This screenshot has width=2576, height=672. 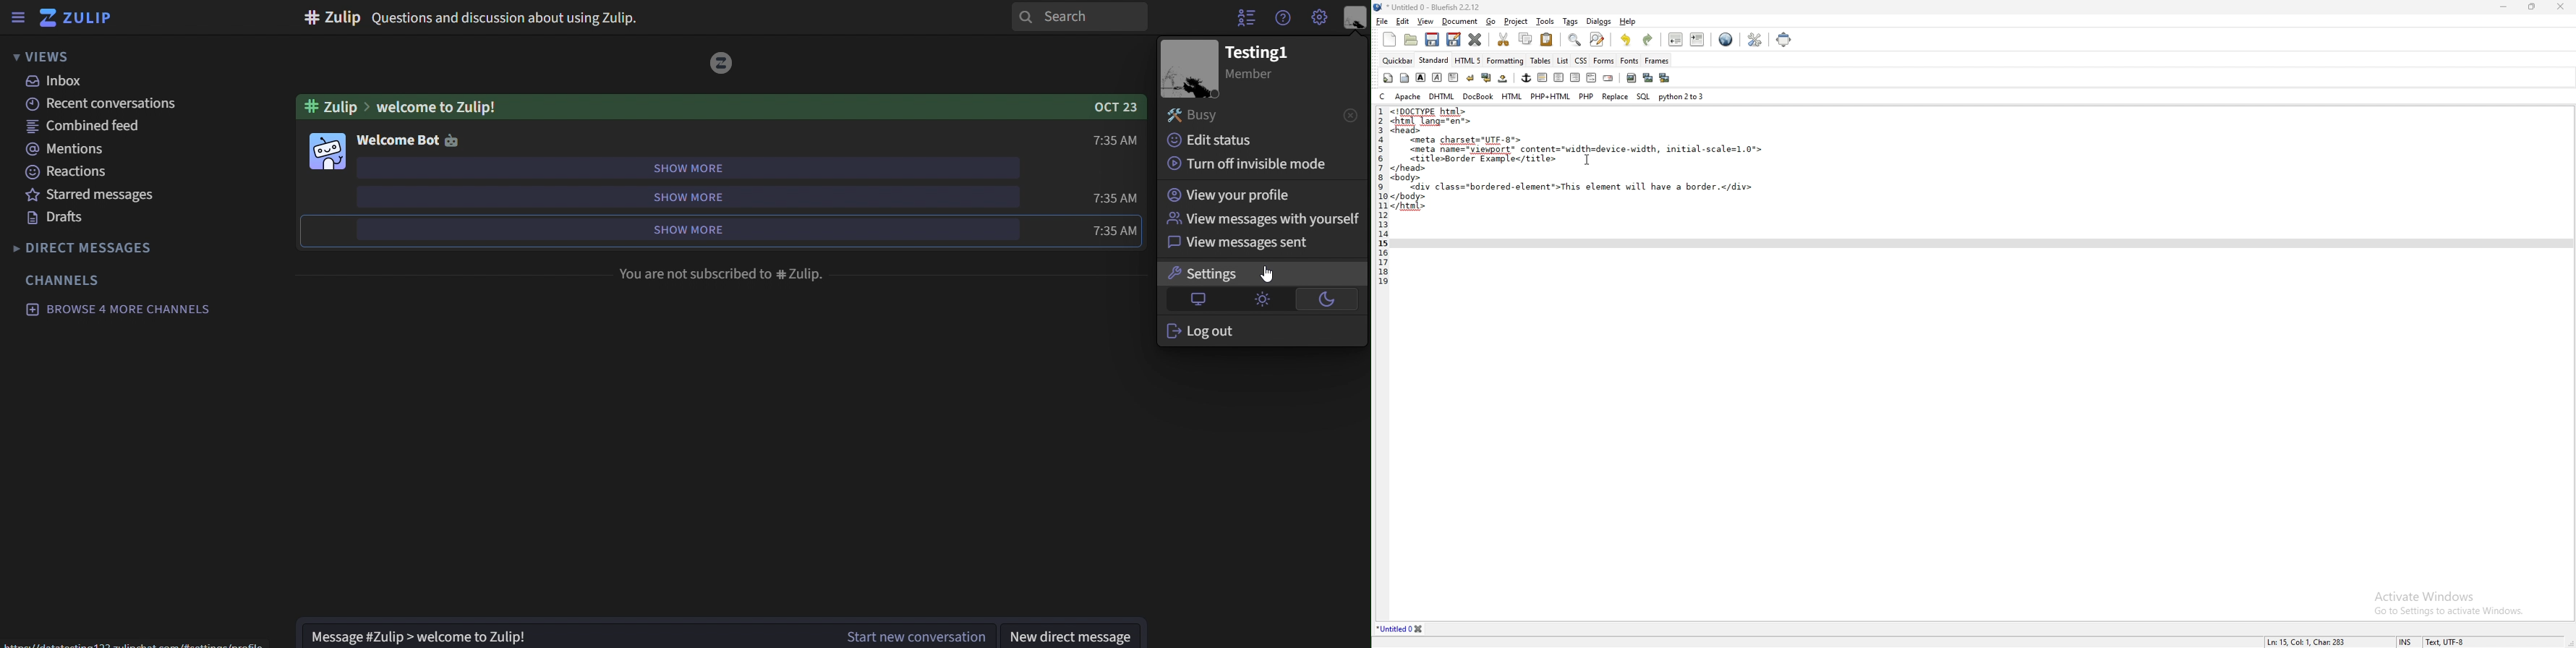 What do you see at coordinates (1629, 21) in the screenshot?
I see `help` at bounding box center [1629, 21].